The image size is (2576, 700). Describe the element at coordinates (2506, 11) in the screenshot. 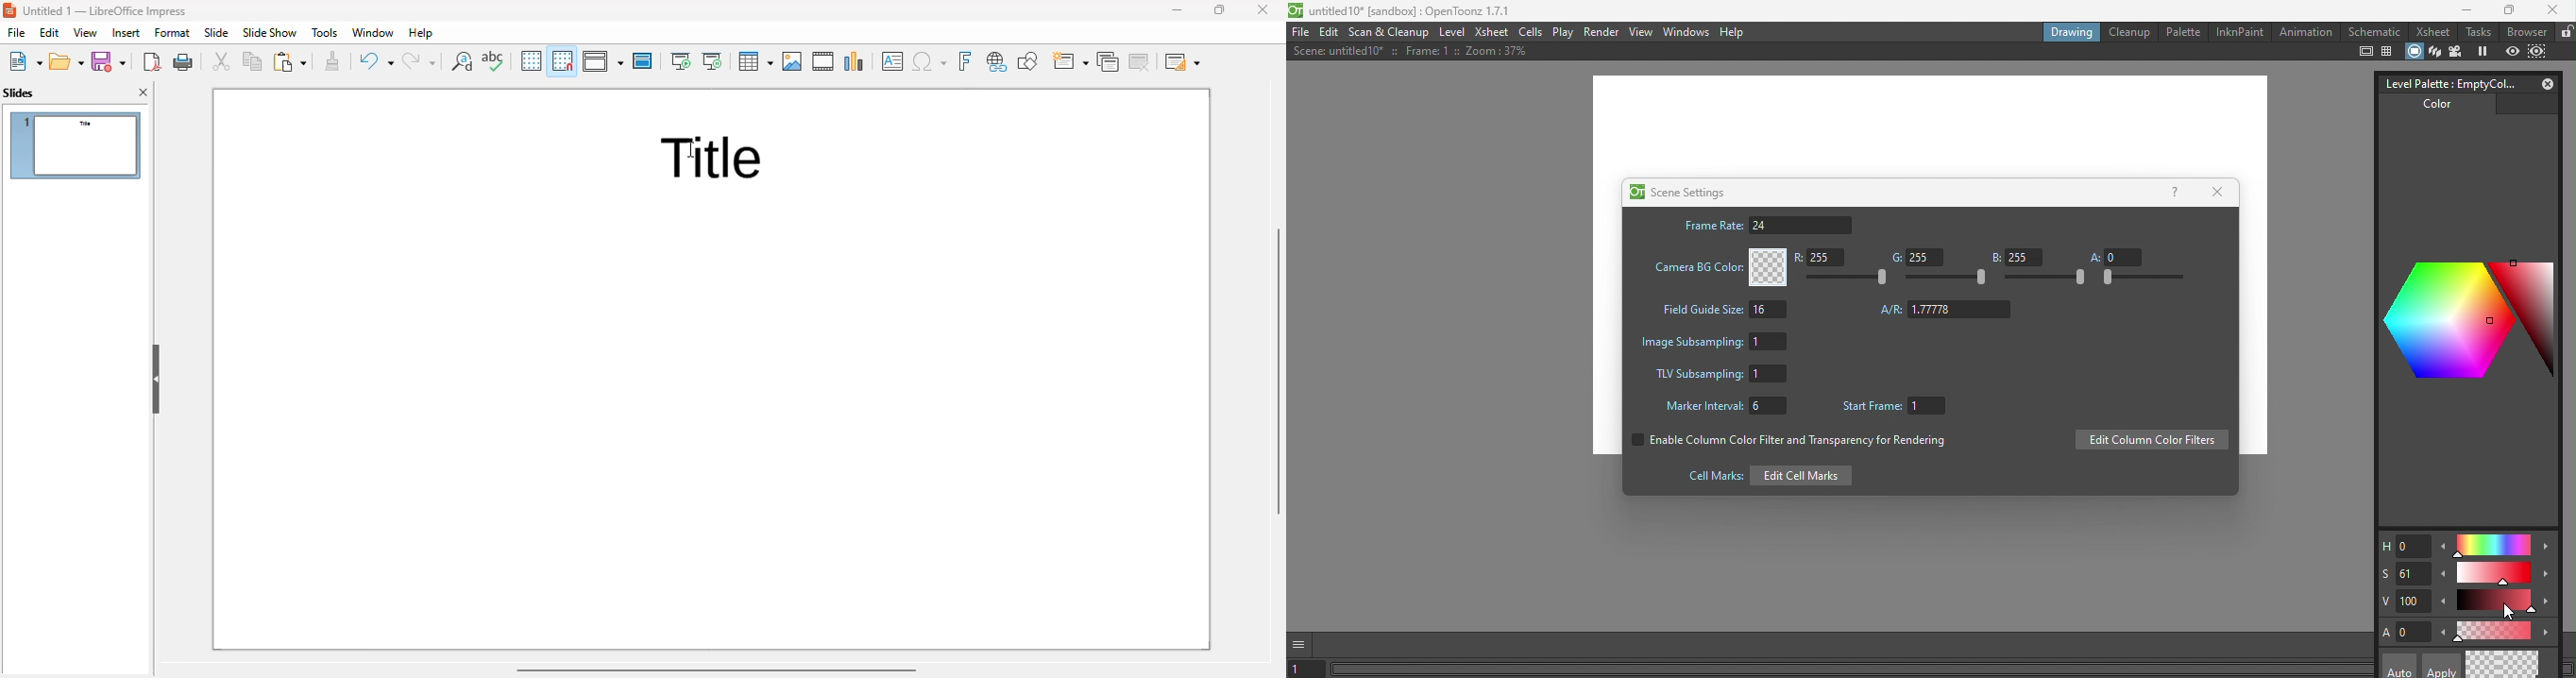

I see `Maximize` at that location.